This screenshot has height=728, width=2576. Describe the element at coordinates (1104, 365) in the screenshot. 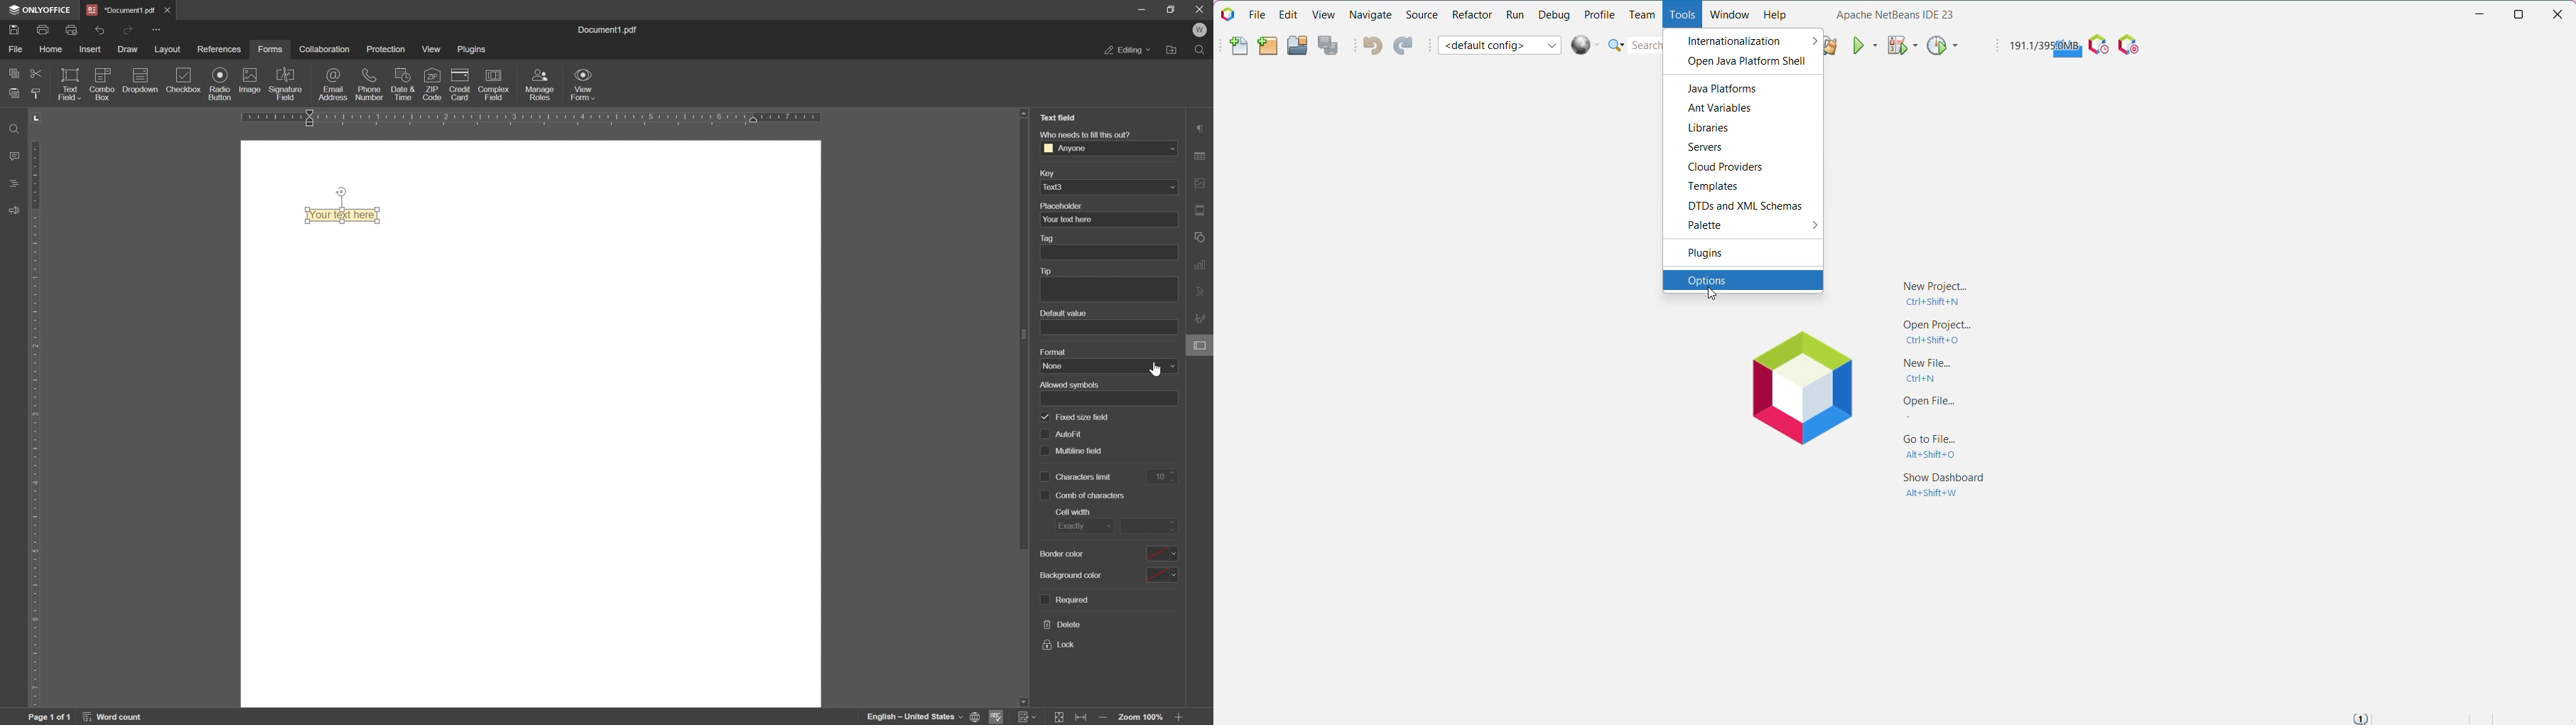

I see `none` at that location.